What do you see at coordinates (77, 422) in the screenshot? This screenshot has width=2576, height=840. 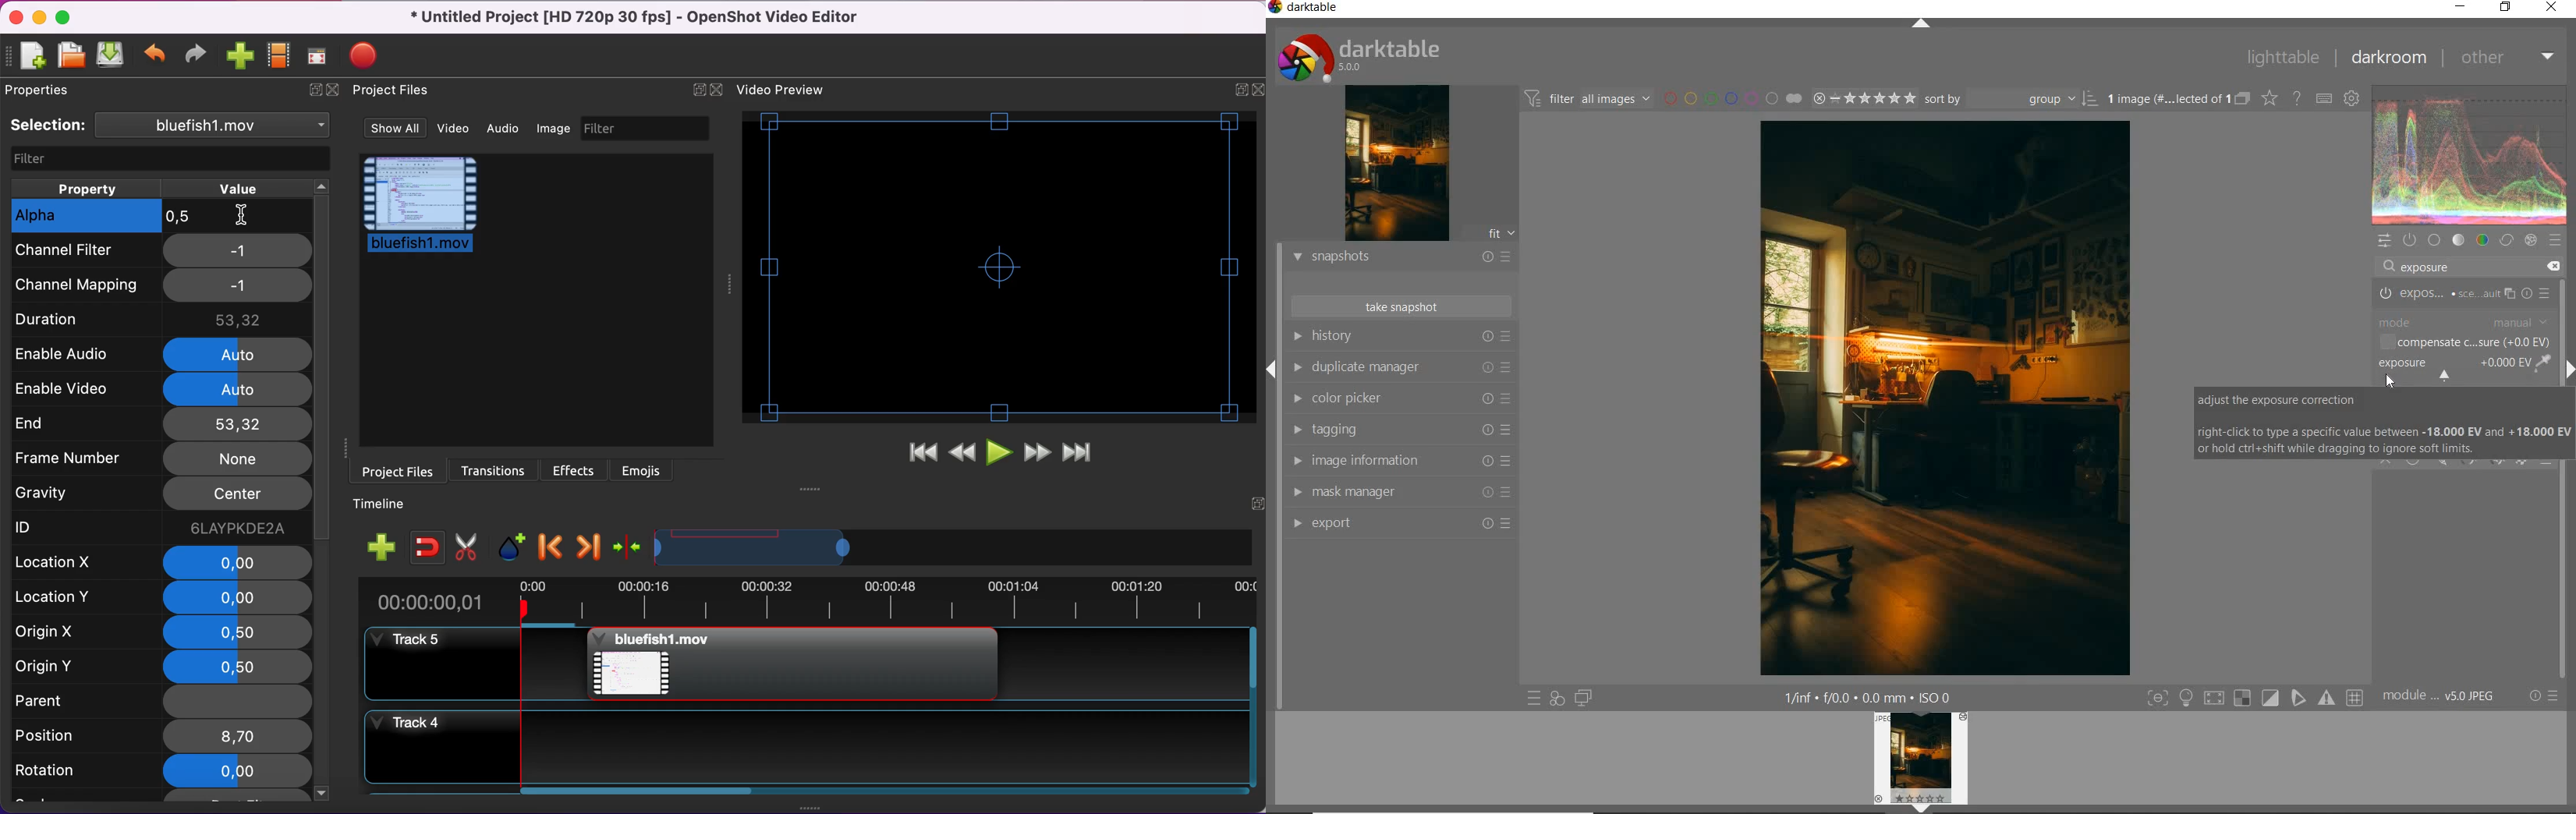 I see `end` at bounding box center [77, 422].